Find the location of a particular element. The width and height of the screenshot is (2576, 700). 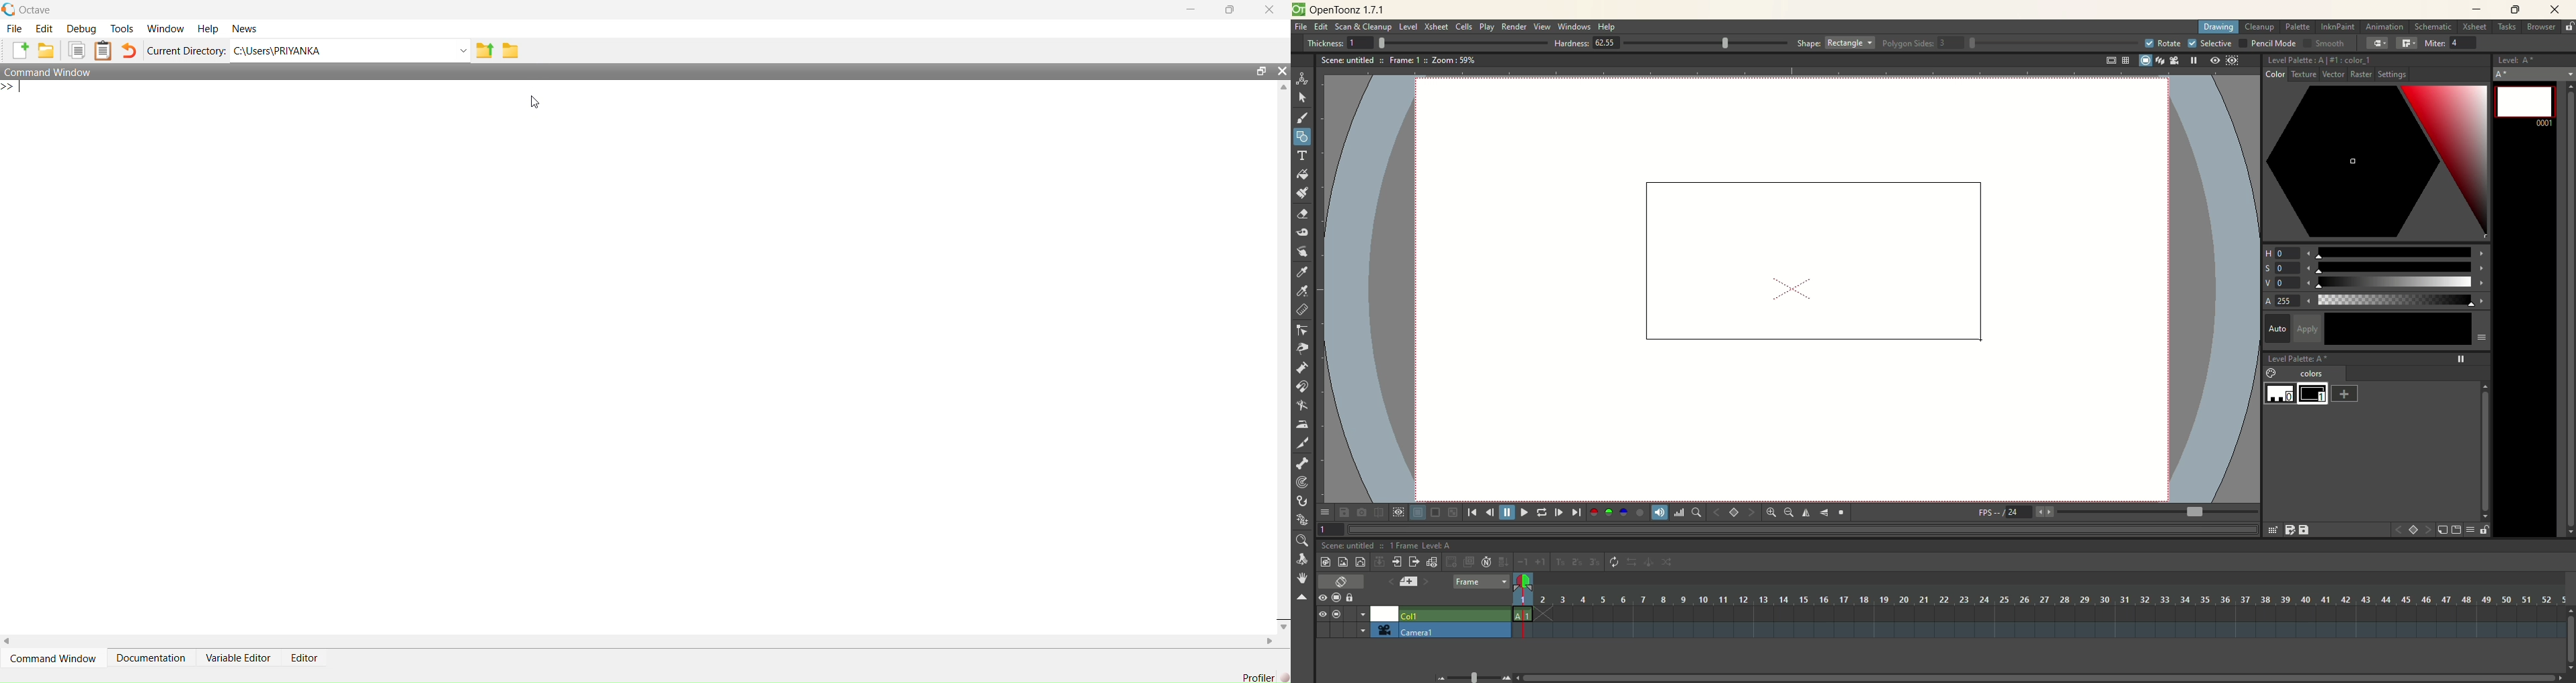

alpha channel is located at coordinates (1640, 512).